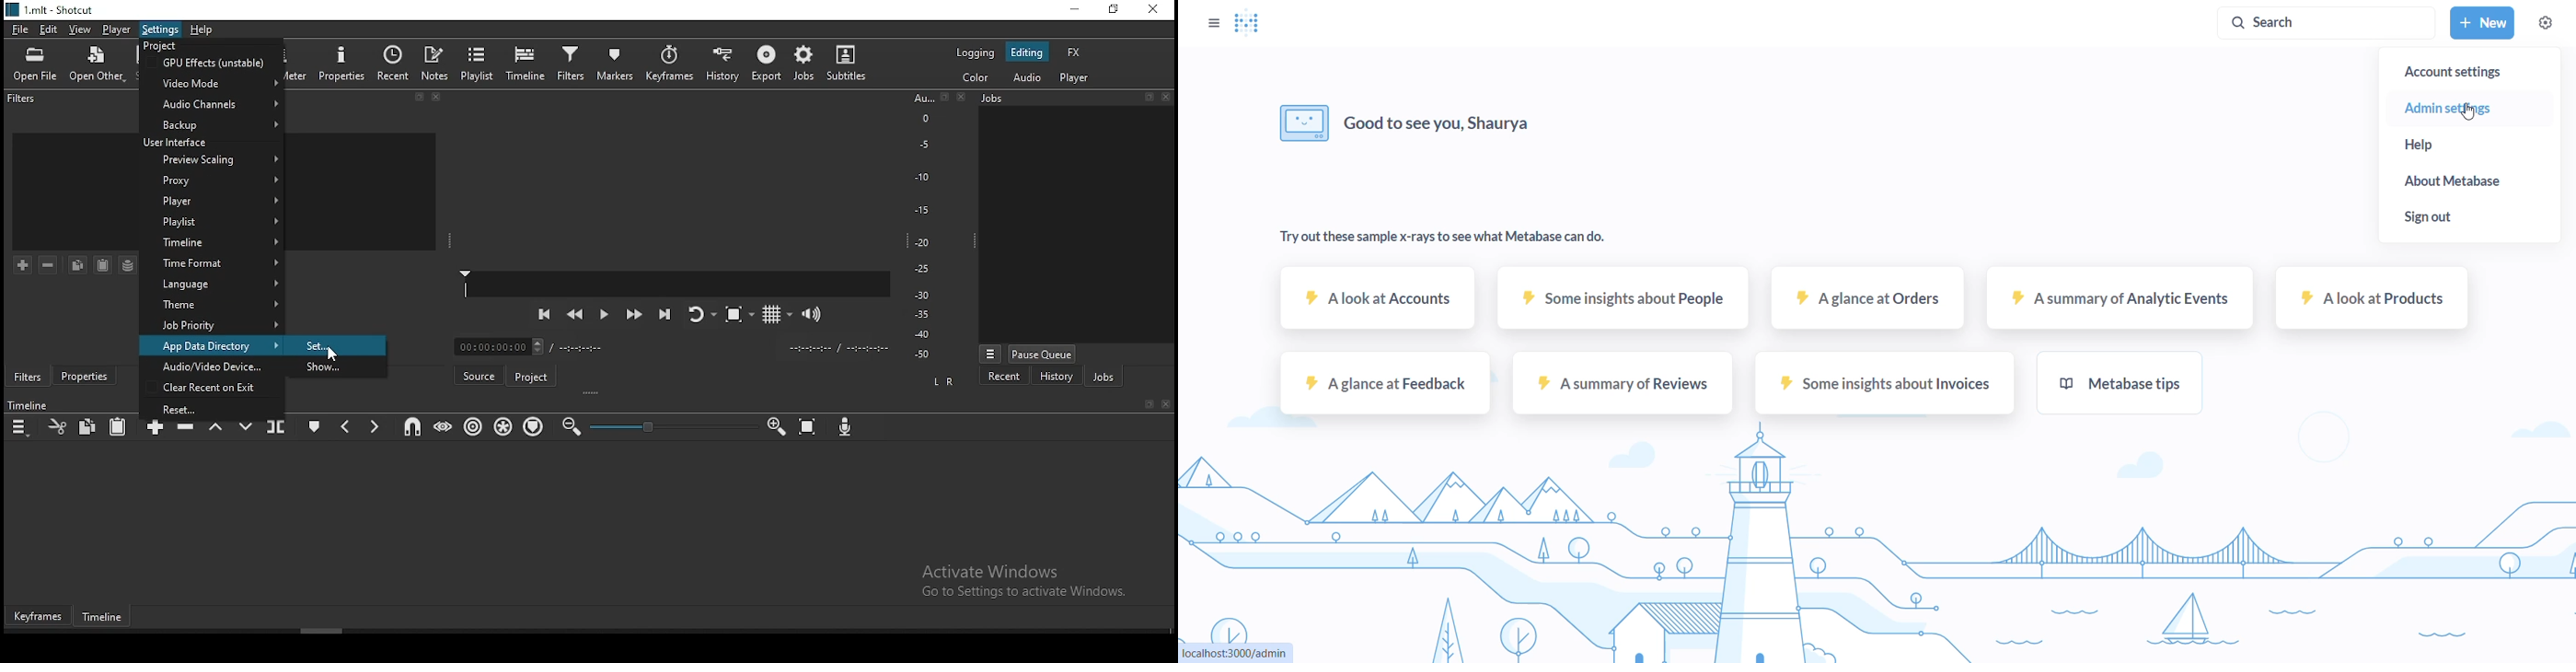  Describe the element at coordinates (1238, 652) in the screenshot. I see `localhost:3000/admin` at that location.